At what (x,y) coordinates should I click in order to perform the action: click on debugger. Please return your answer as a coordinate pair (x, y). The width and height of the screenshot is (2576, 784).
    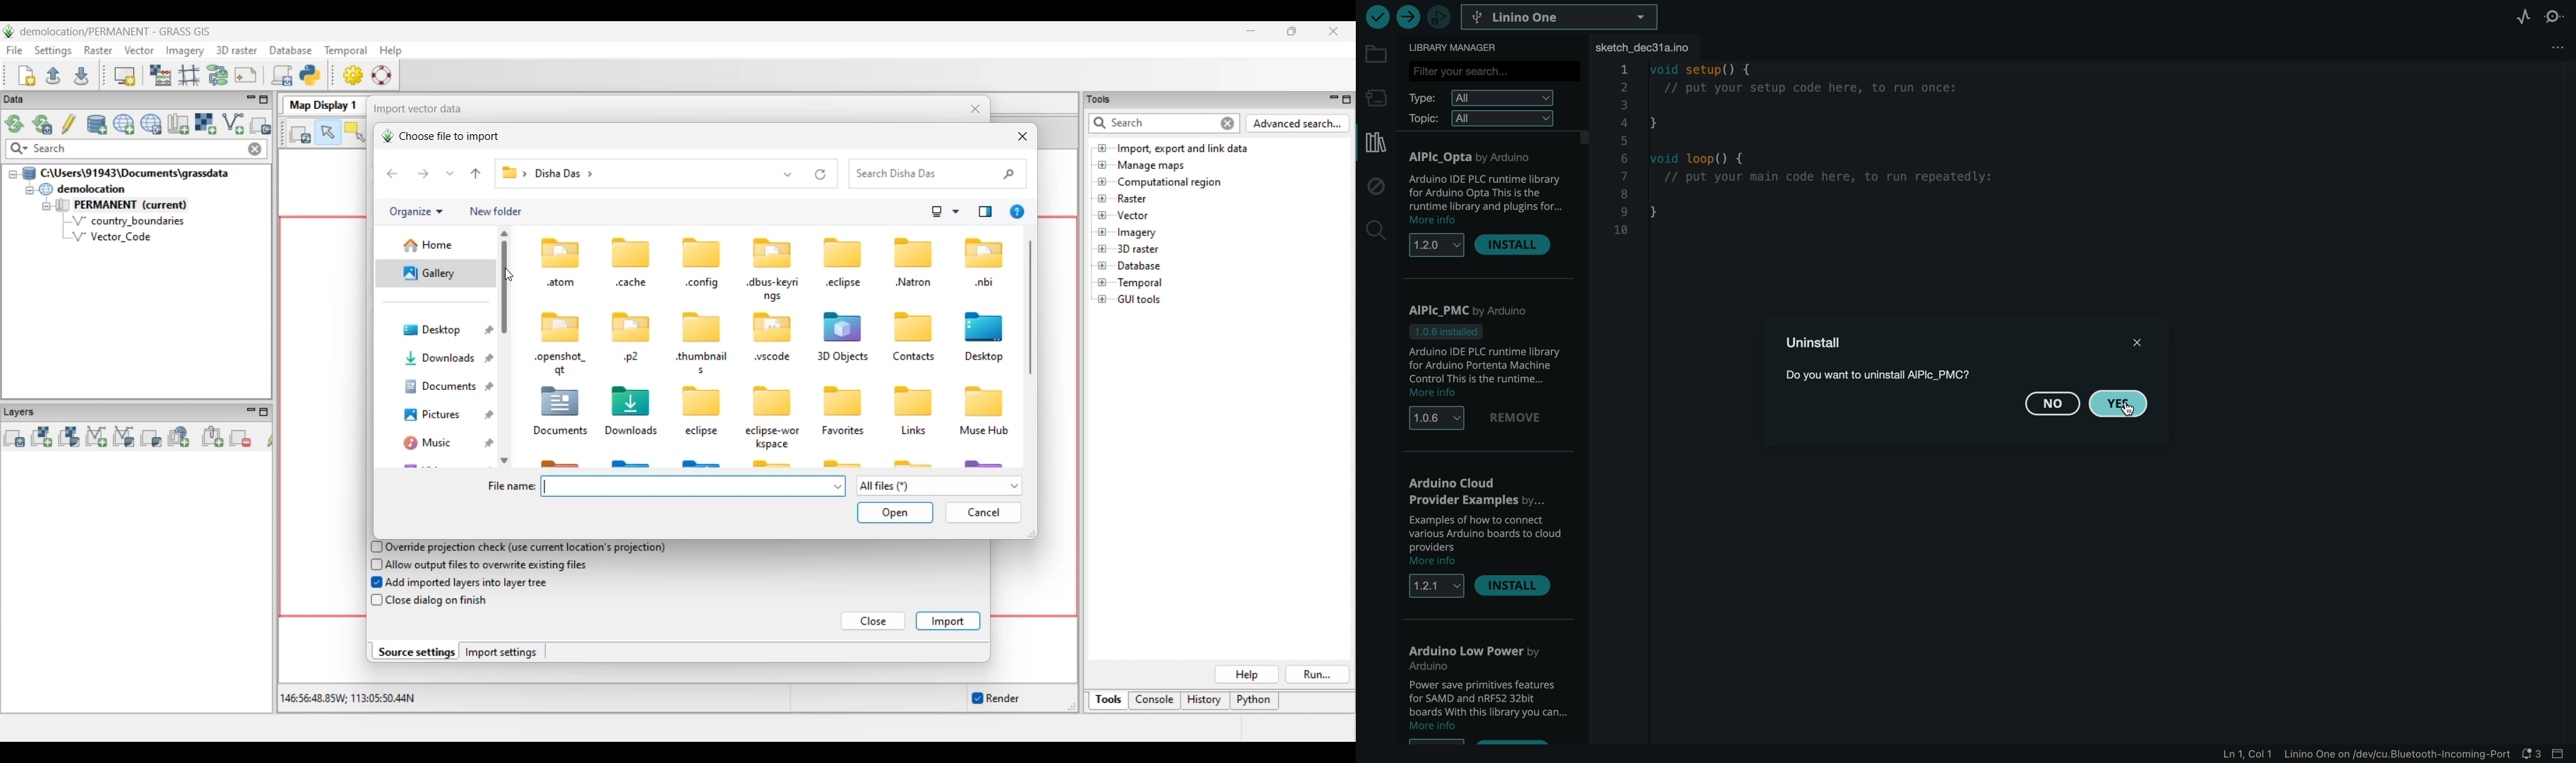
    Looking at the image, I should click on (1438, 19).